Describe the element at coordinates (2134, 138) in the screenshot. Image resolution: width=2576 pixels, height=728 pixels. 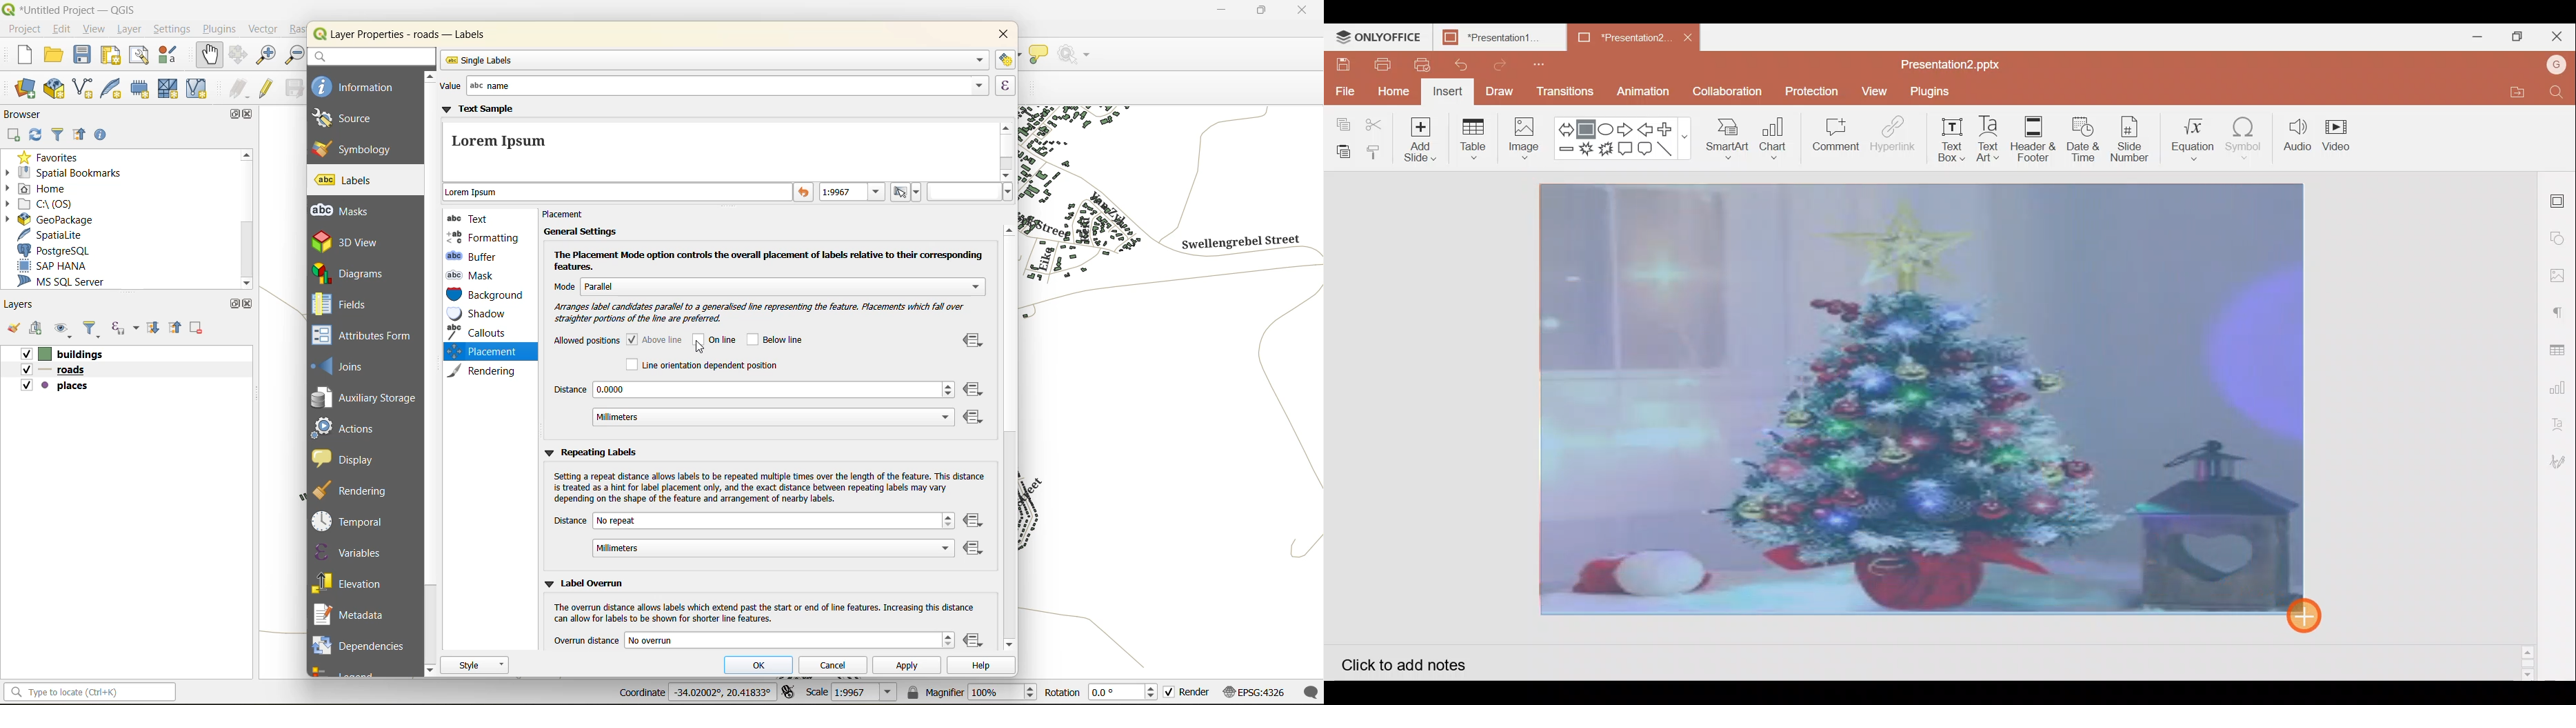
I see `Slide number` at that location.